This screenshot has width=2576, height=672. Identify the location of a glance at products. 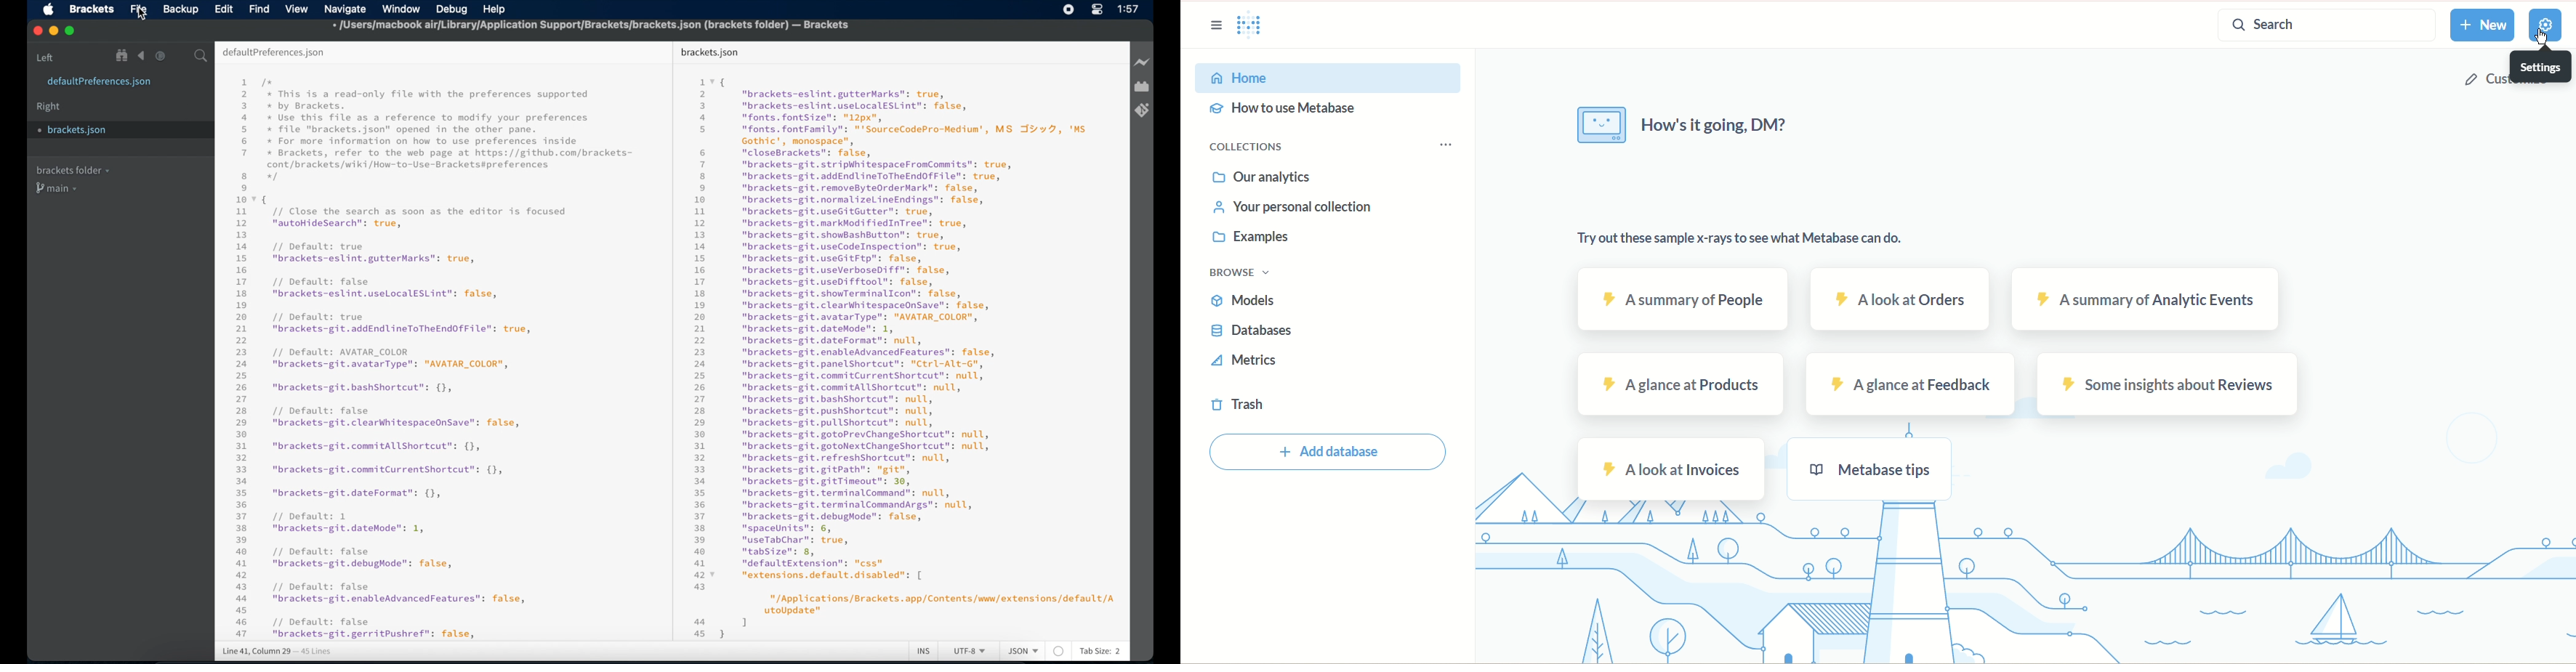
(1670, 384).